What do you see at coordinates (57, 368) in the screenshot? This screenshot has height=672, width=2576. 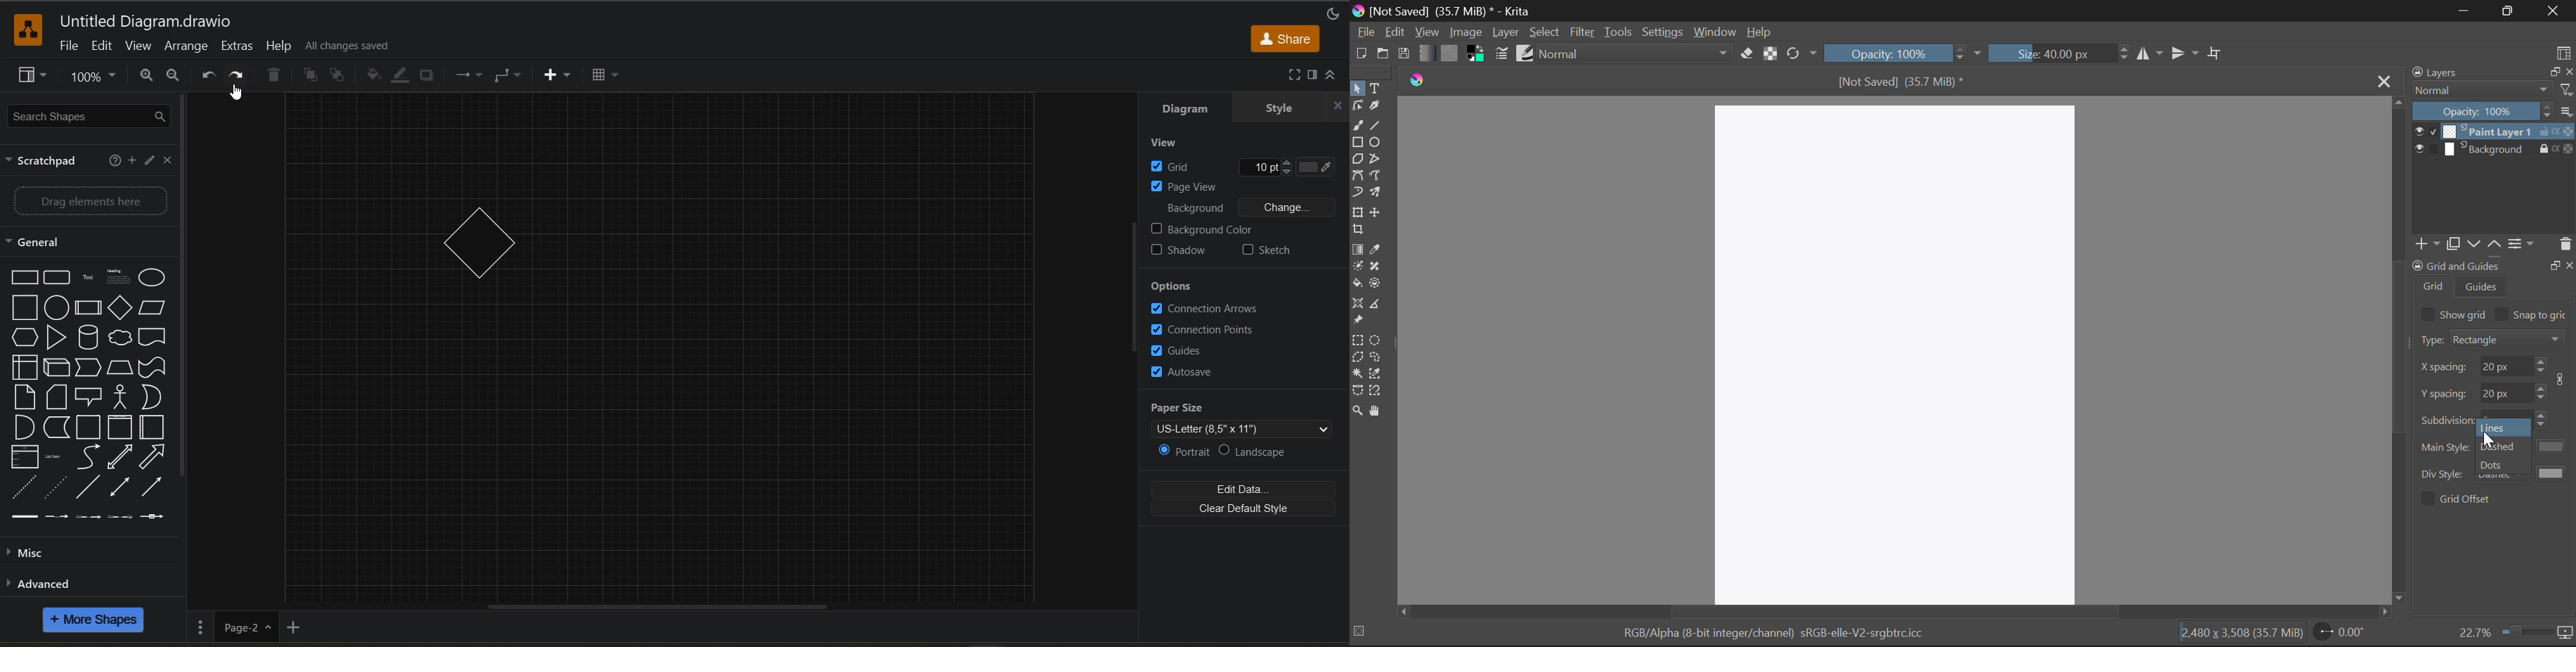 I see `cube` at bounding box center [57, 368].